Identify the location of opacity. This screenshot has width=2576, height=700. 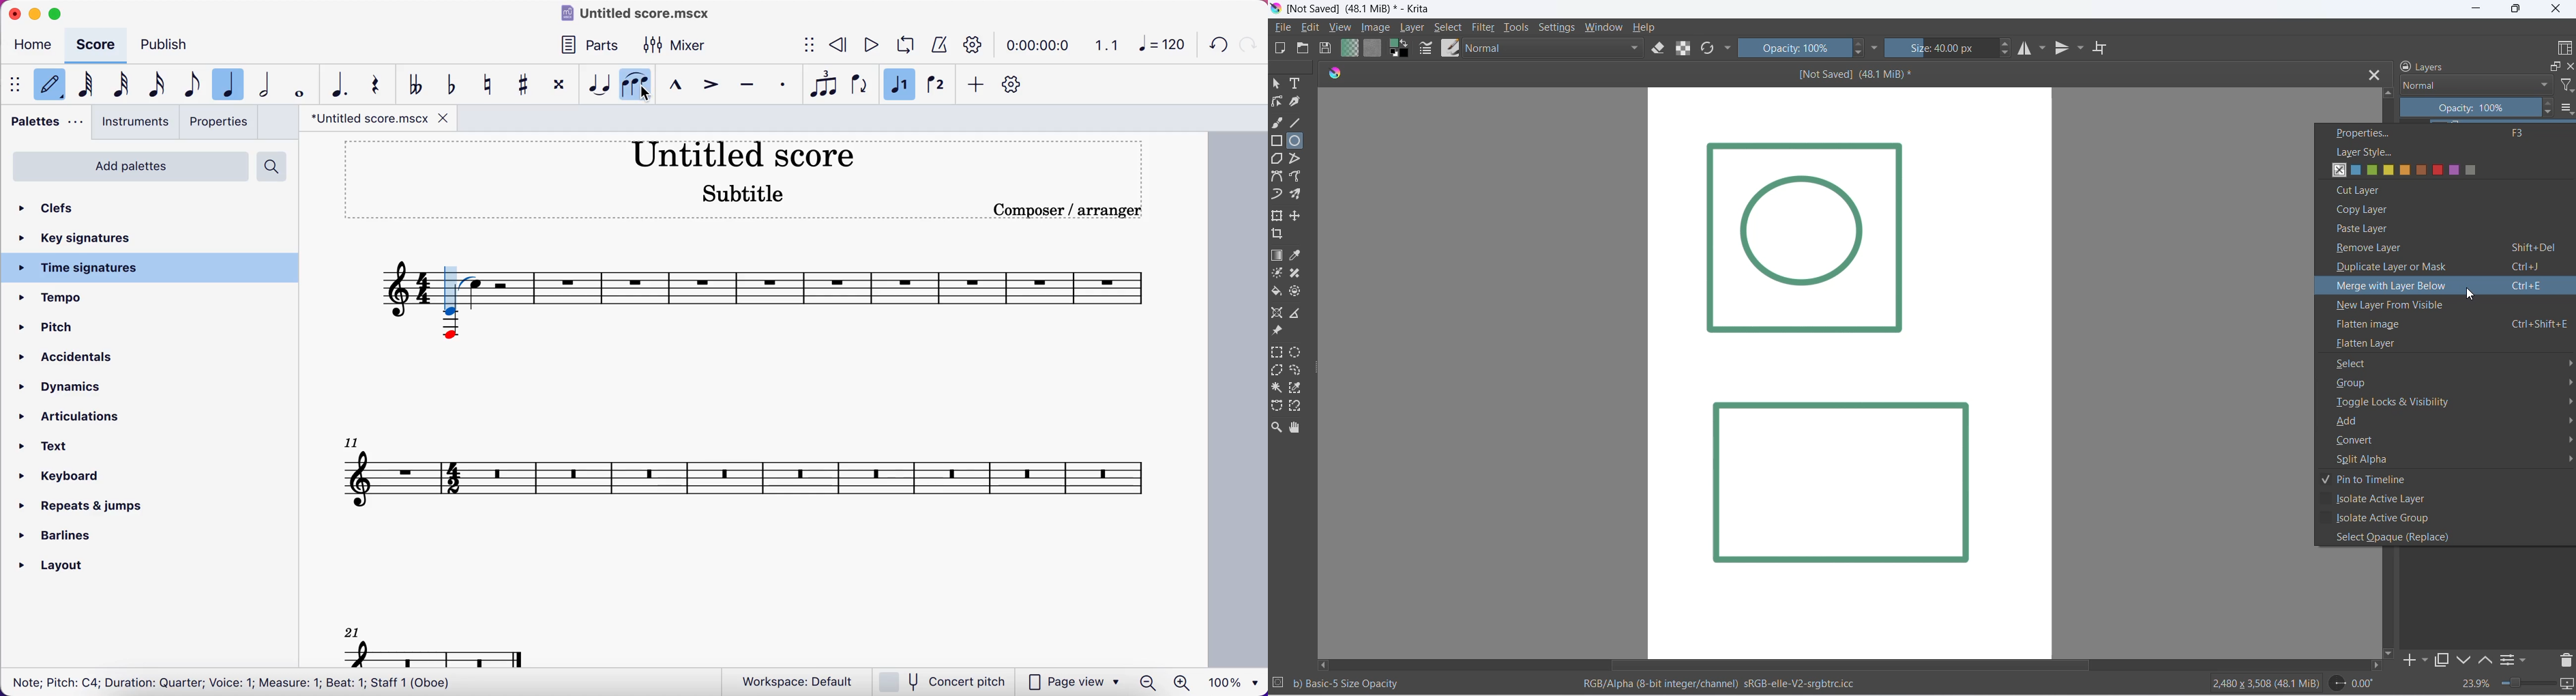
(2478, 107).